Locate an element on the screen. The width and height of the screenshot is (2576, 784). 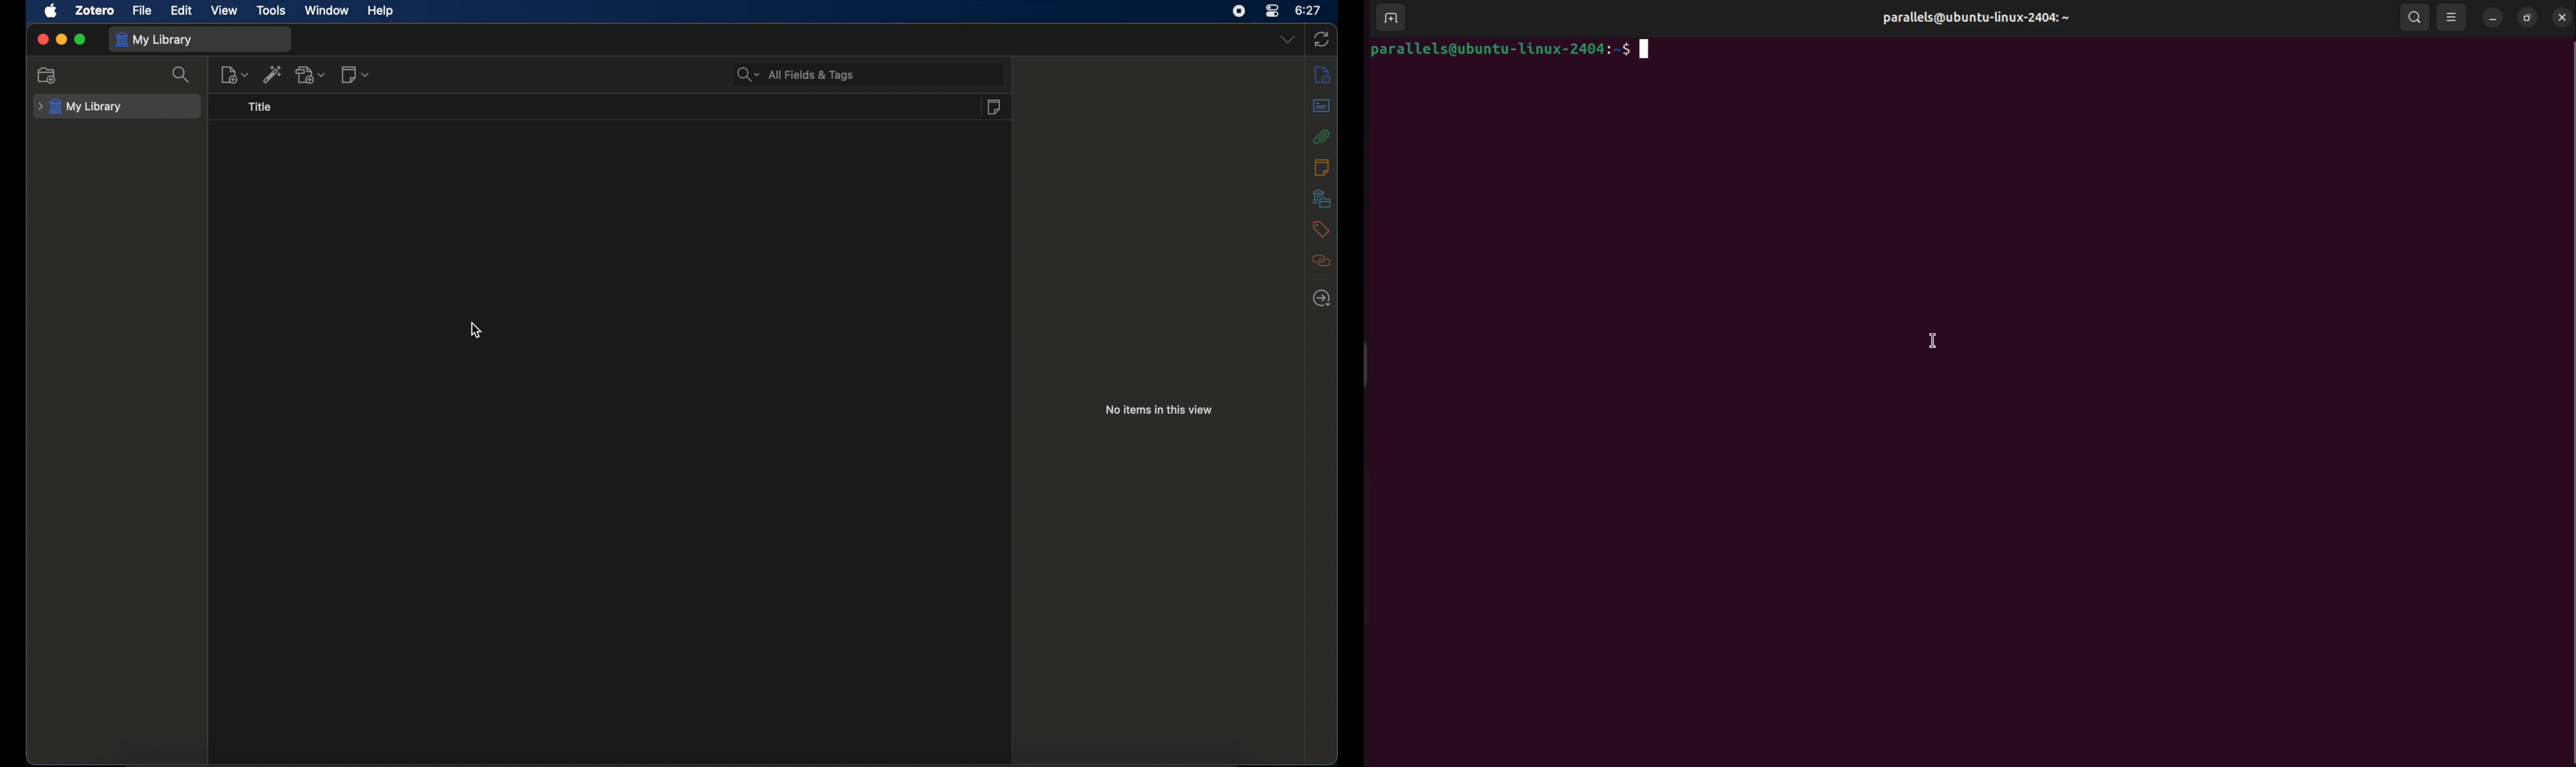
new notes is located at coordinates (355, 75).